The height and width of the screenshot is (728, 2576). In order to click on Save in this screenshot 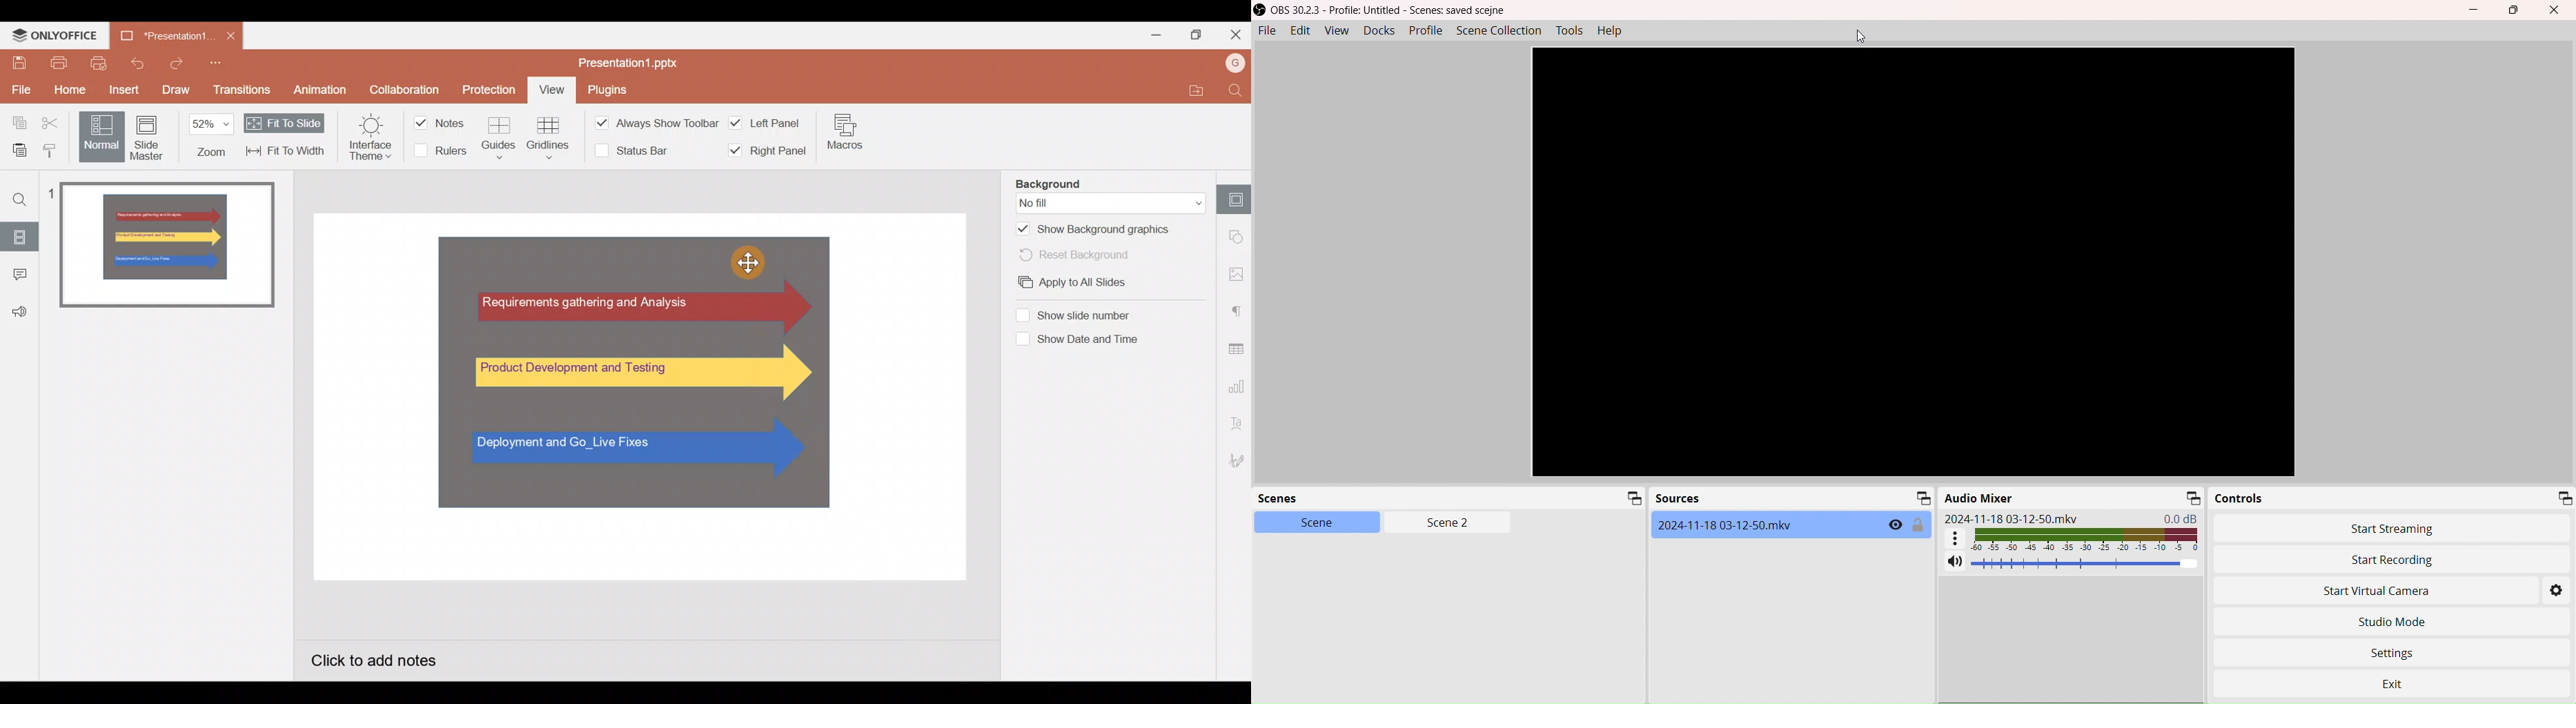, I will do `click(16, 61)`.